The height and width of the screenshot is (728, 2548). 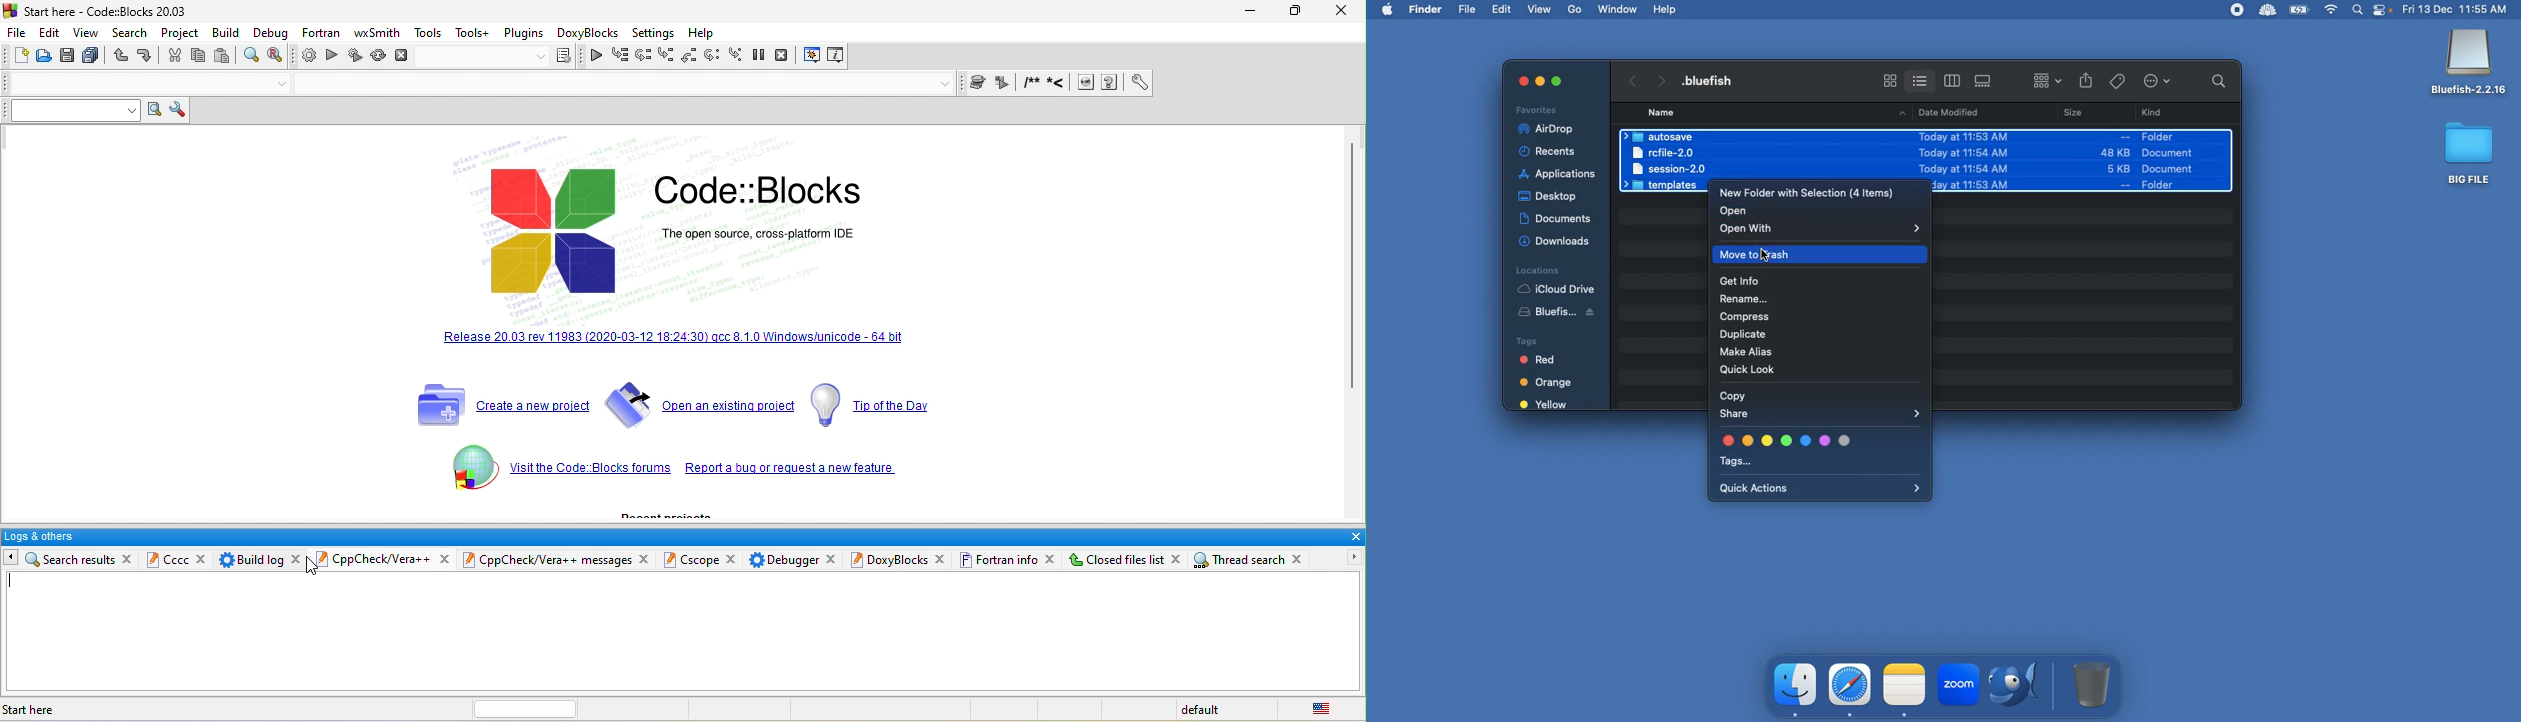 I want to click on orange, so click(x=1549, y=383).